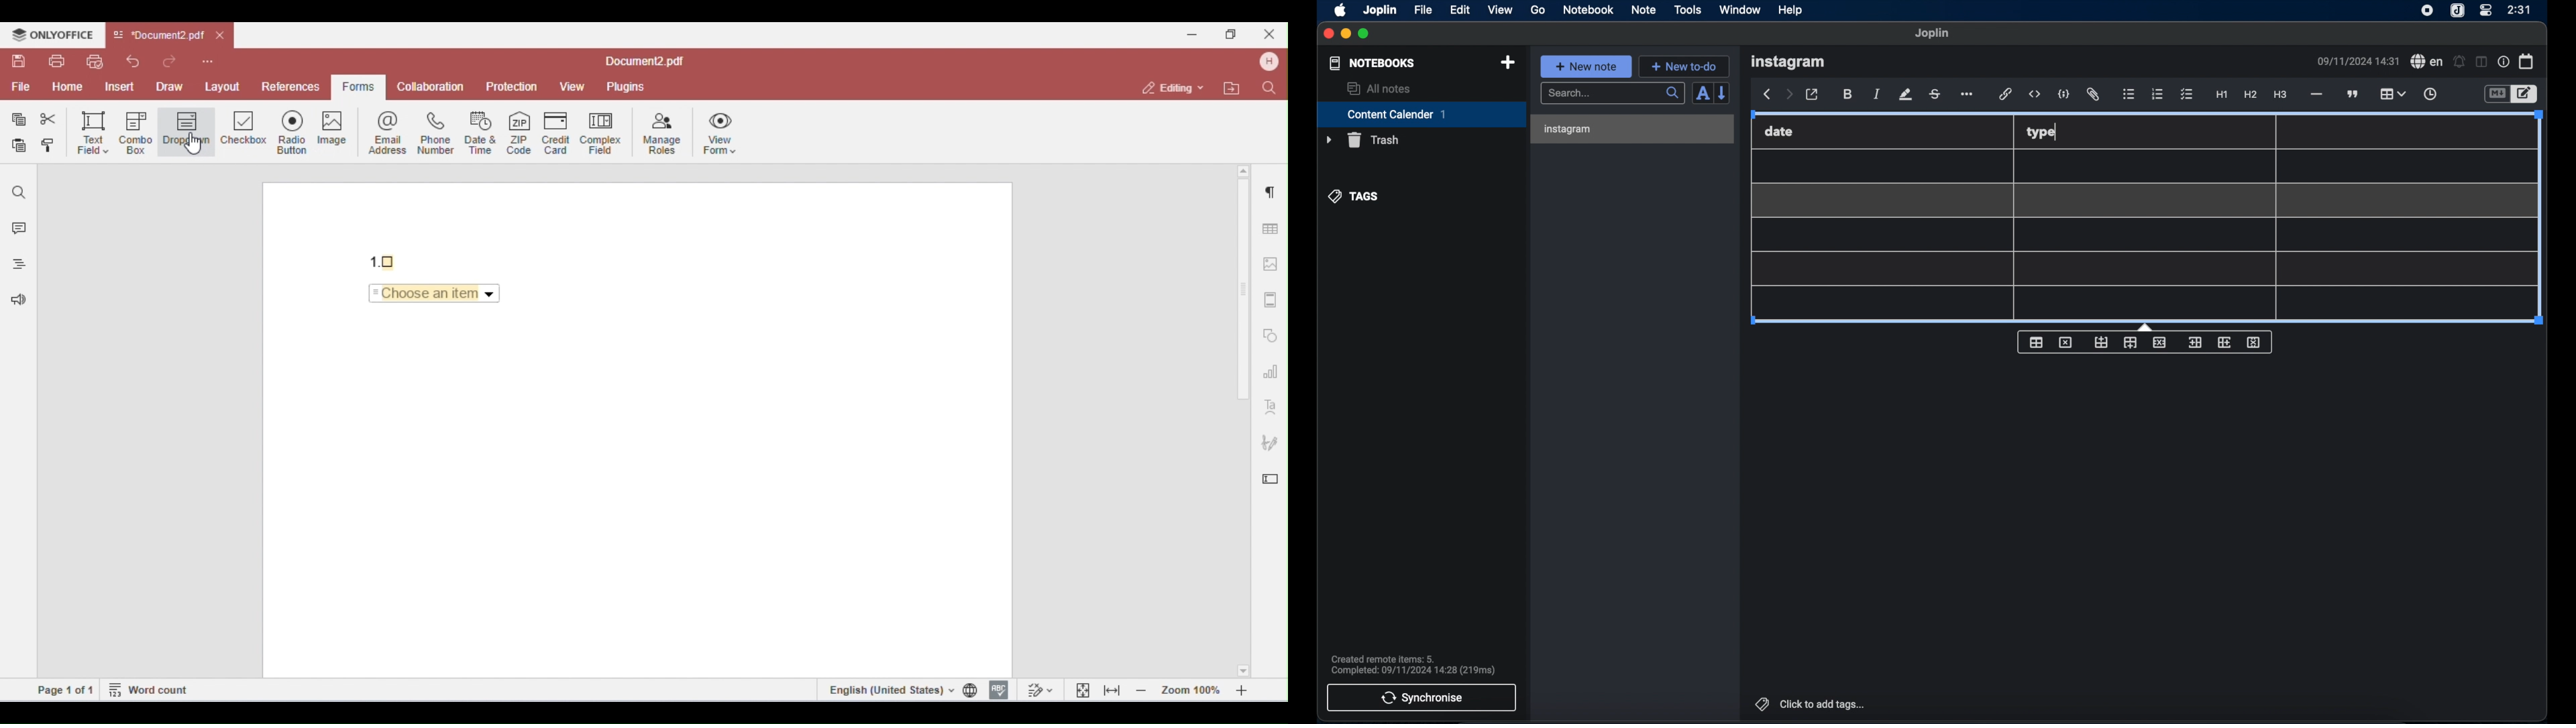 This screenshot has height=728, width=2576. I want to click on checklist, so click(2188, 95).